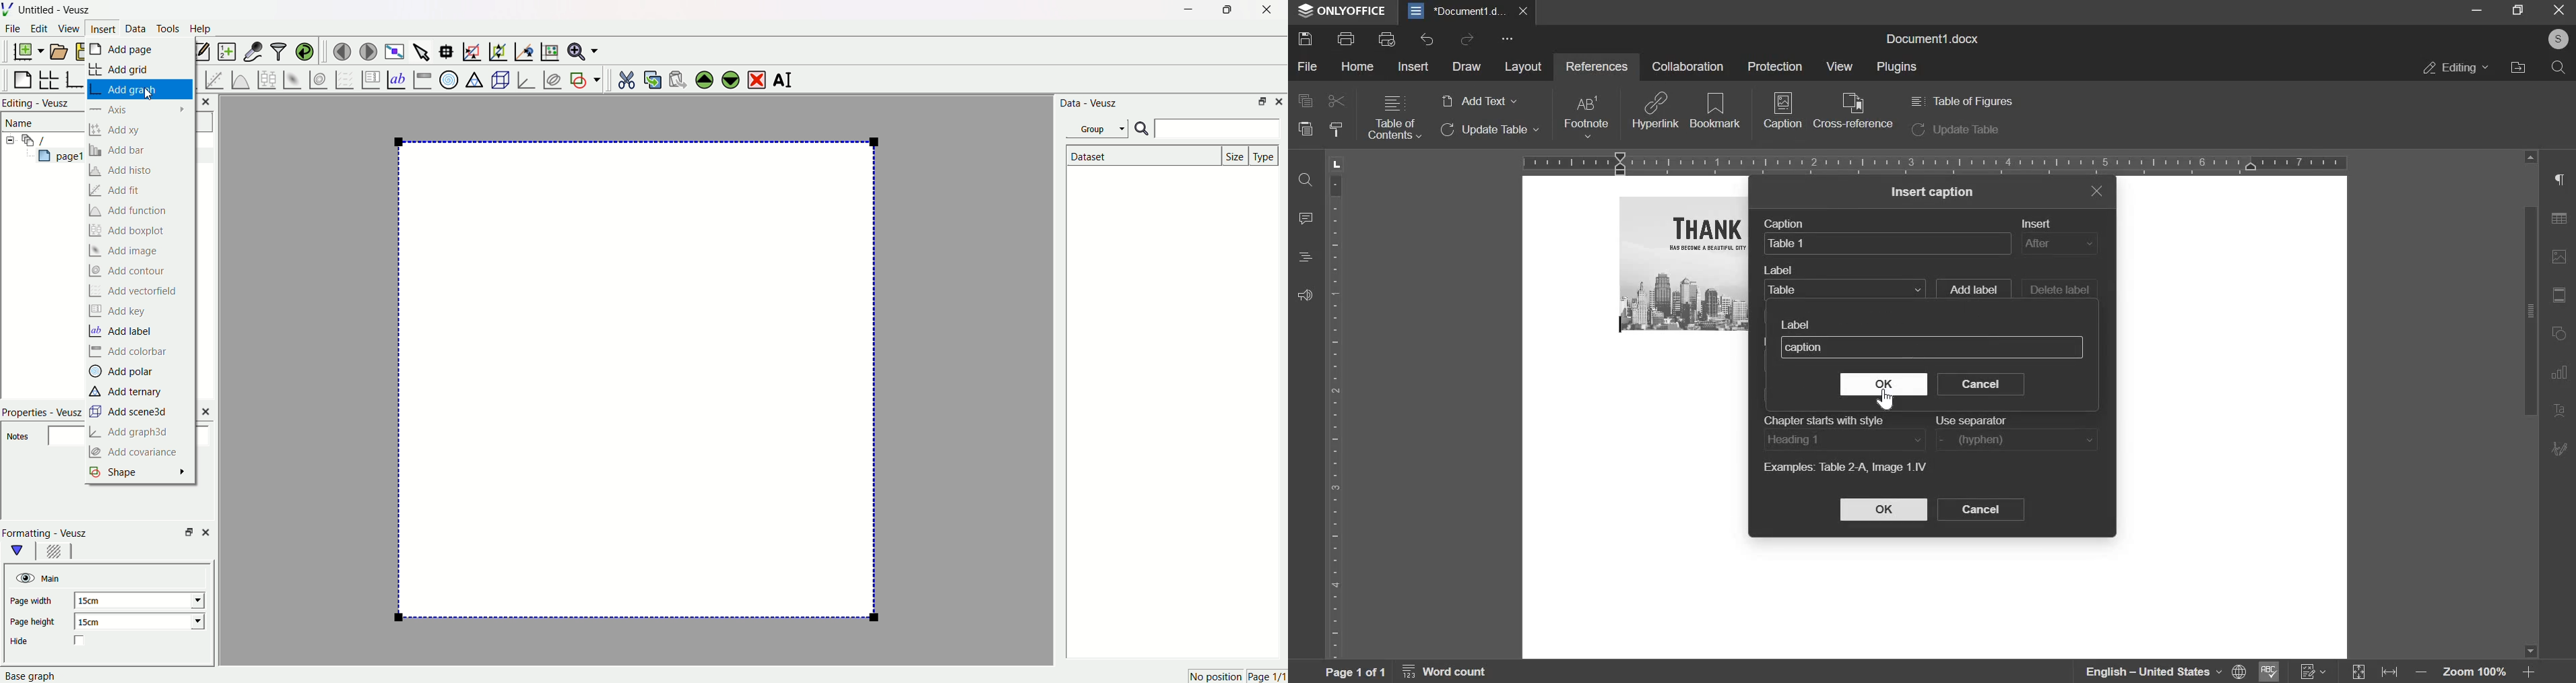  What do you see at coordinates (1935, 162) in the screenshot?
I see `horizontal scale` at bounding box center [1935, 162].